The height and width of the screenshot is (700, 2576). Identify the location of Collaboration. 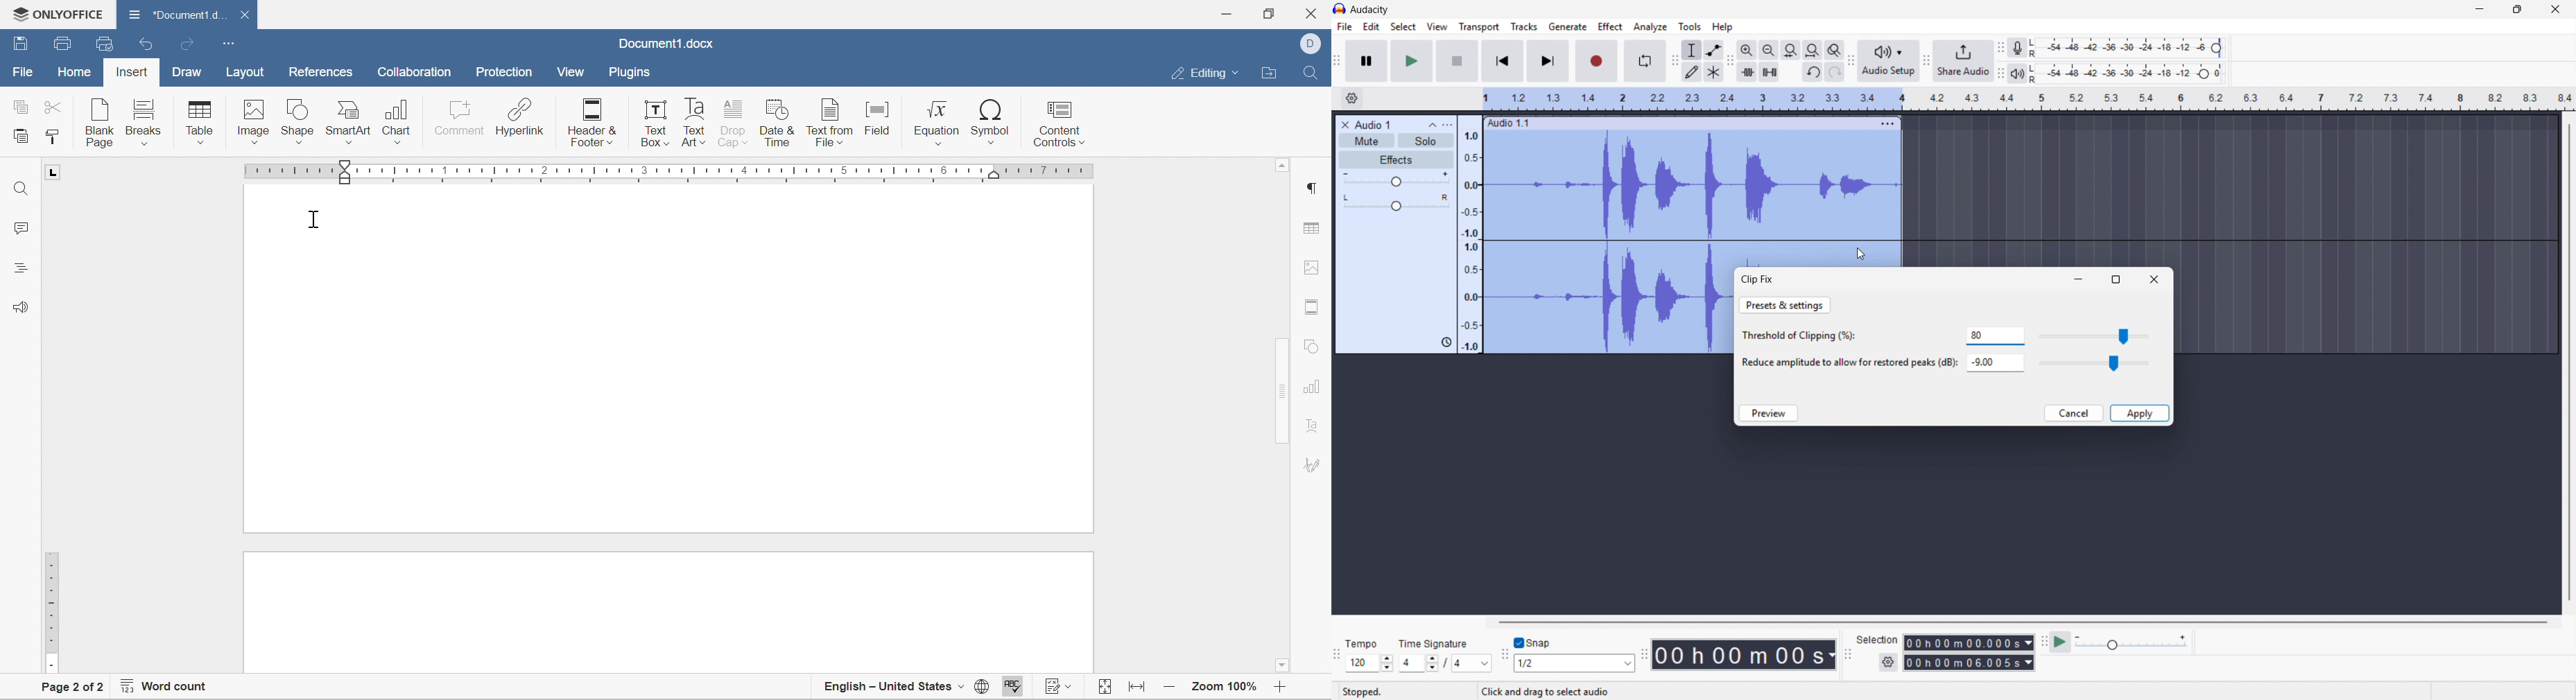
(417, 73).